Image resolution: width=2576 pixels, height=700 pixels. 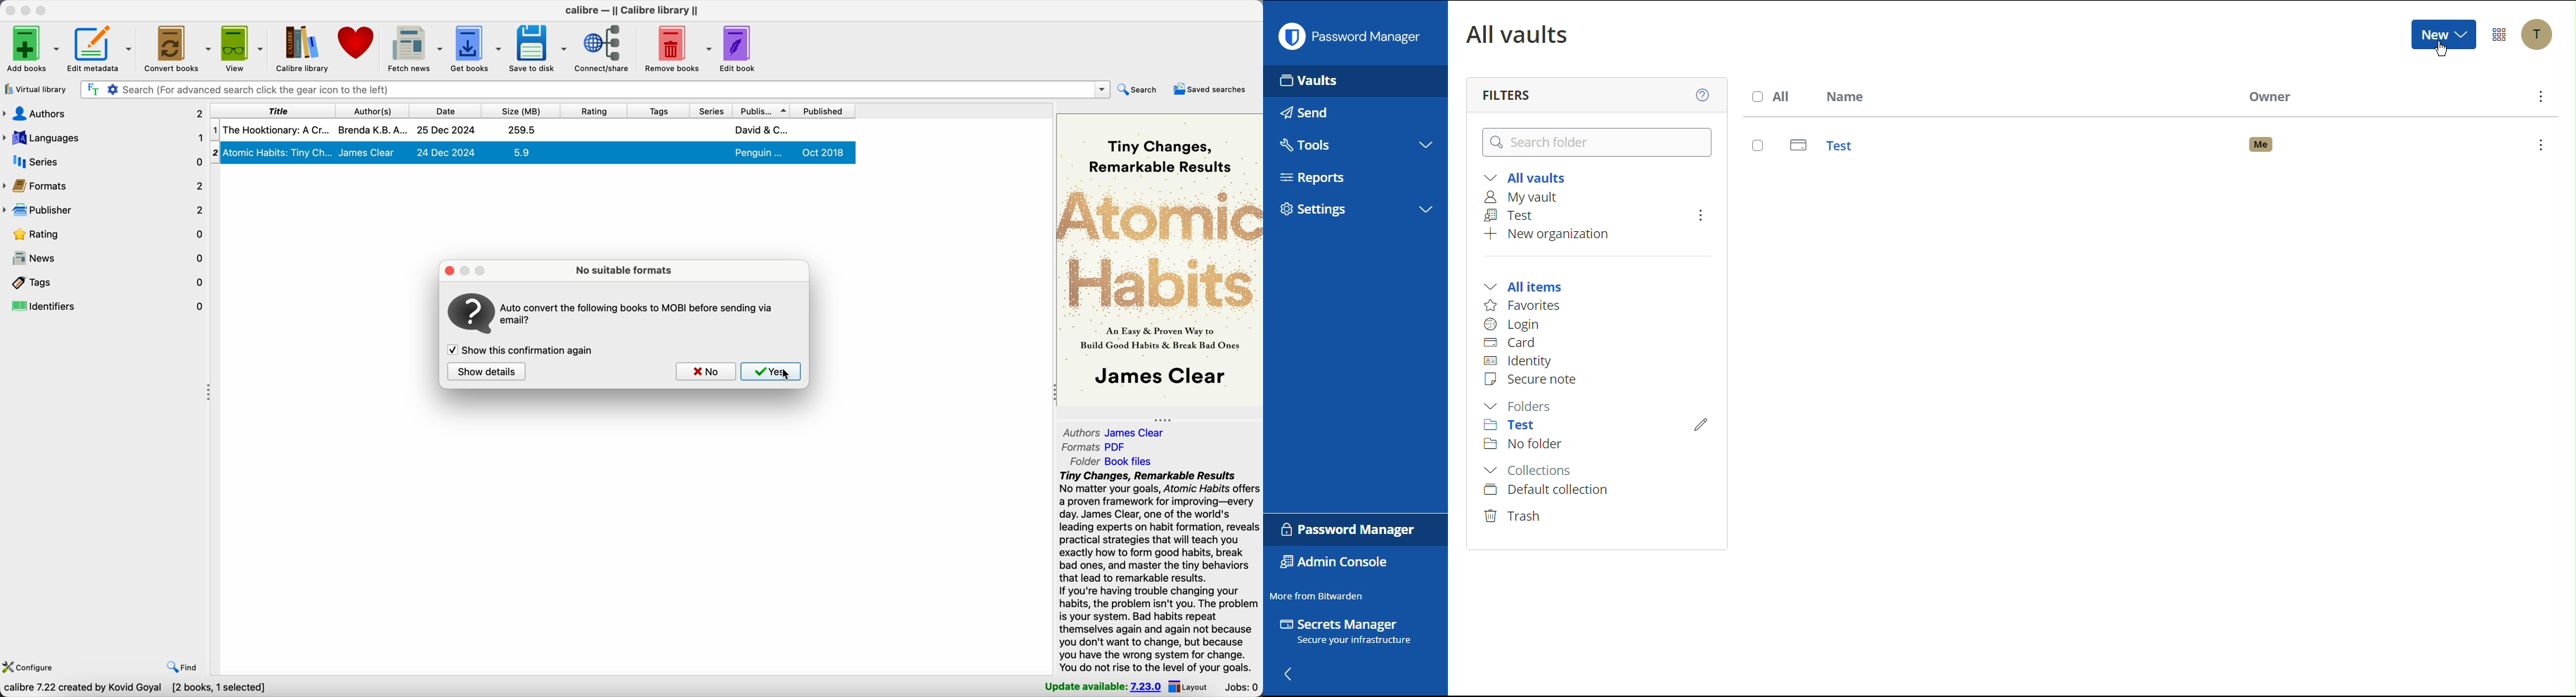 What do you see at coordinates (764, 109) in the screenshot?
I see `publisher` at bounding box center [764, 109].